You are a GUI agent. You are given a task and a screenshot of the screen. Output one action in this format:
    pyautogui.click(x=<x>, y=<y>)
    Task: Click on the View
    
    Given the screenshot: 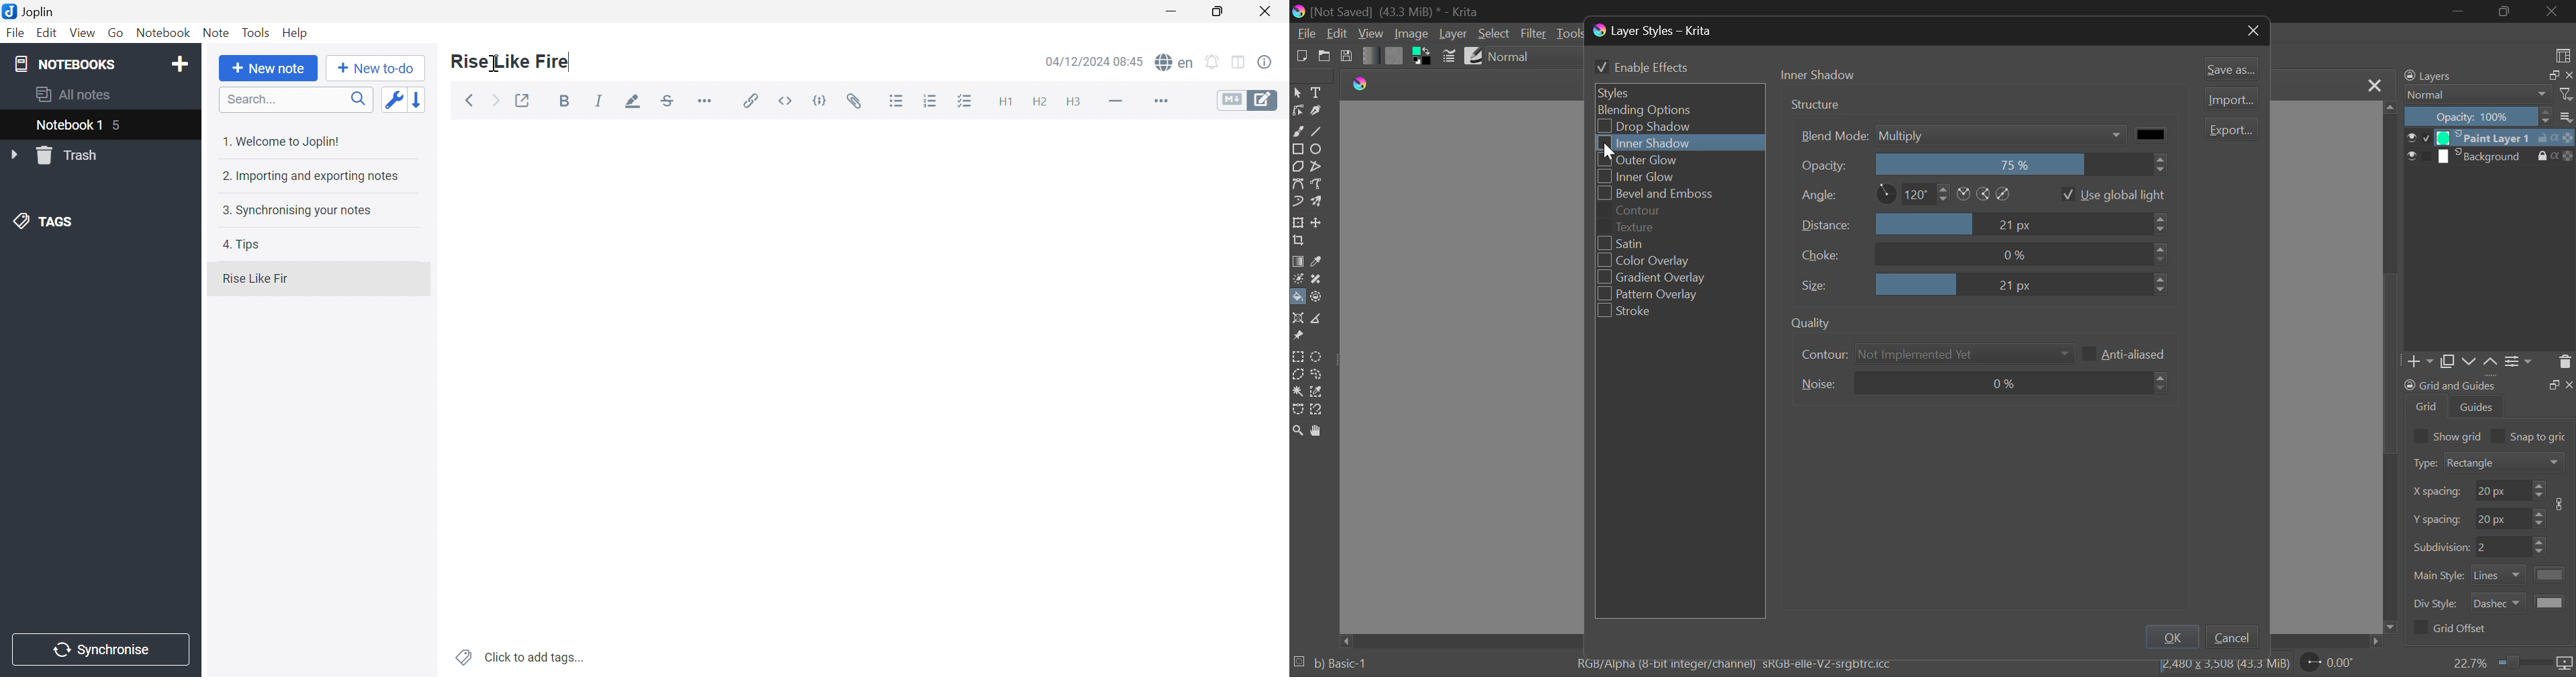 What is the action you would take?
    pyautogui.click(x=83, y=33)
    